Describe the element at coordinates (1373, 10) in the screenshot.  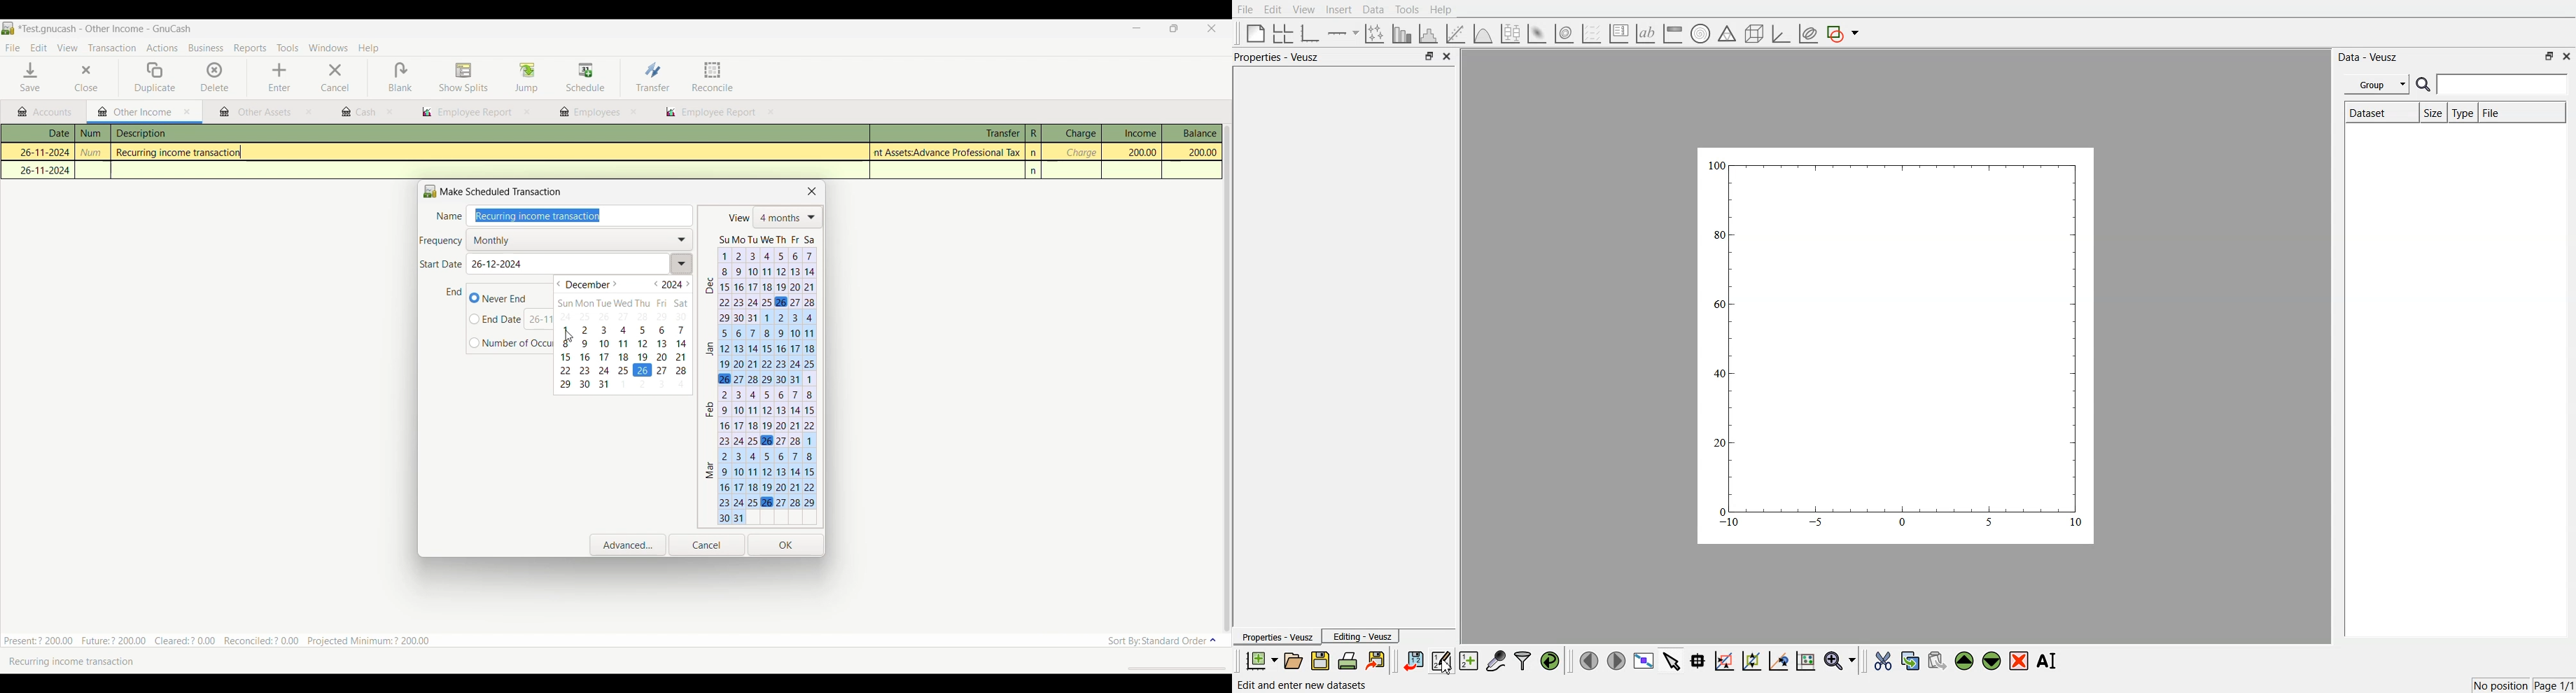
I see `Data` at that location.